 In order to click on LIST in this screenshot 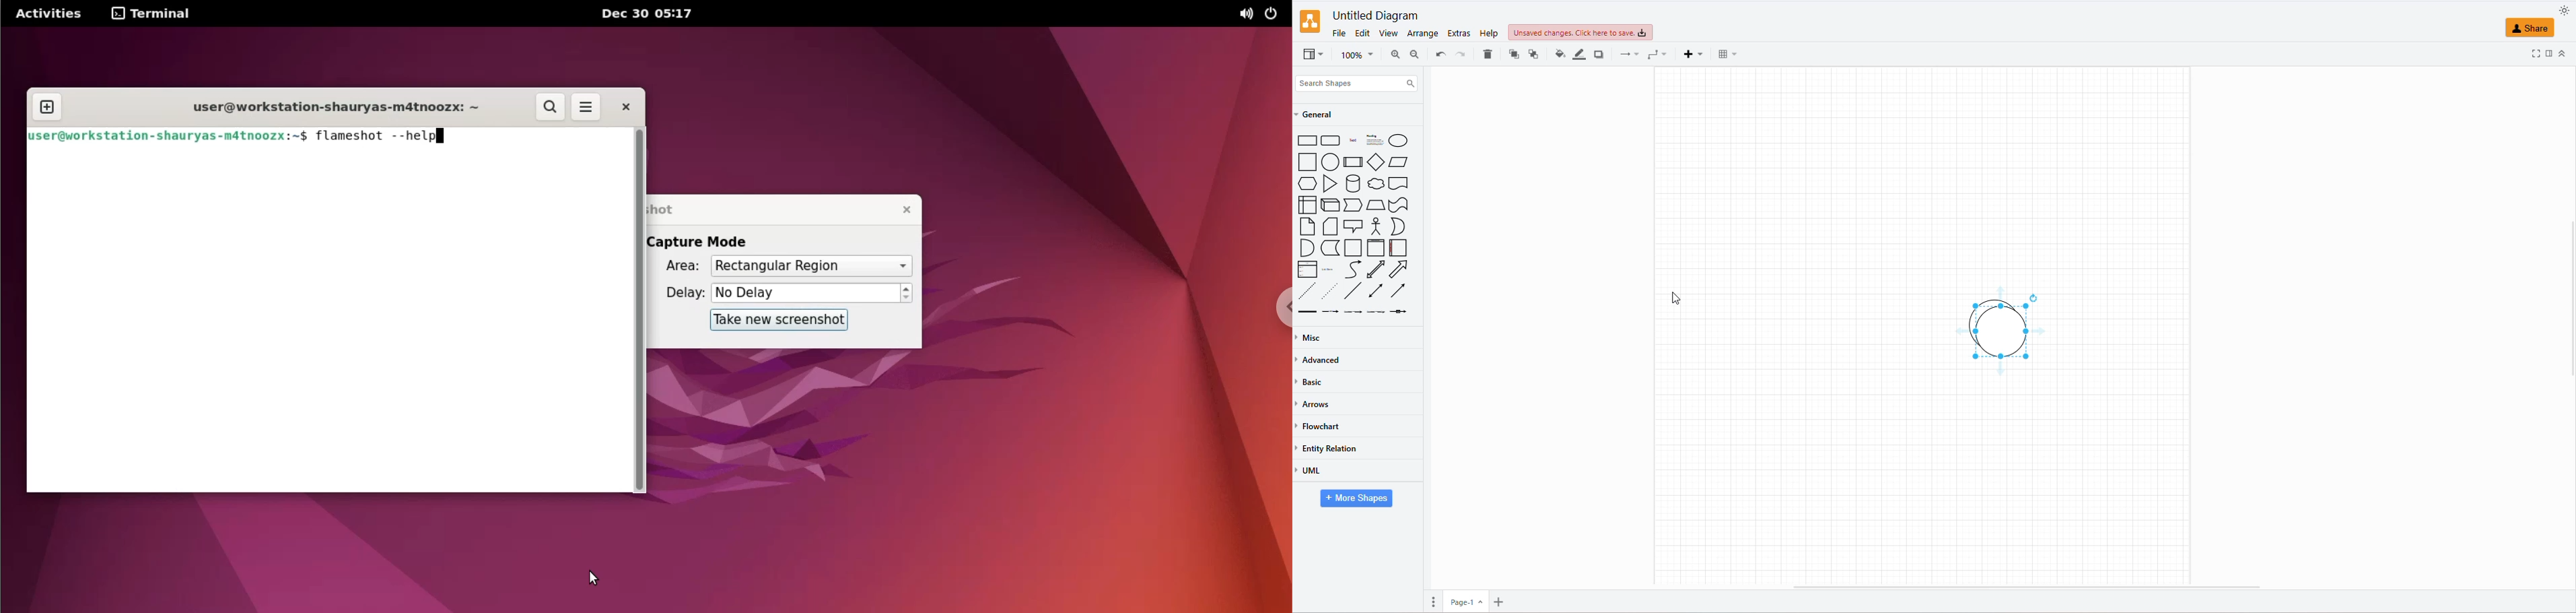, I will do `click(1308, 270)`.